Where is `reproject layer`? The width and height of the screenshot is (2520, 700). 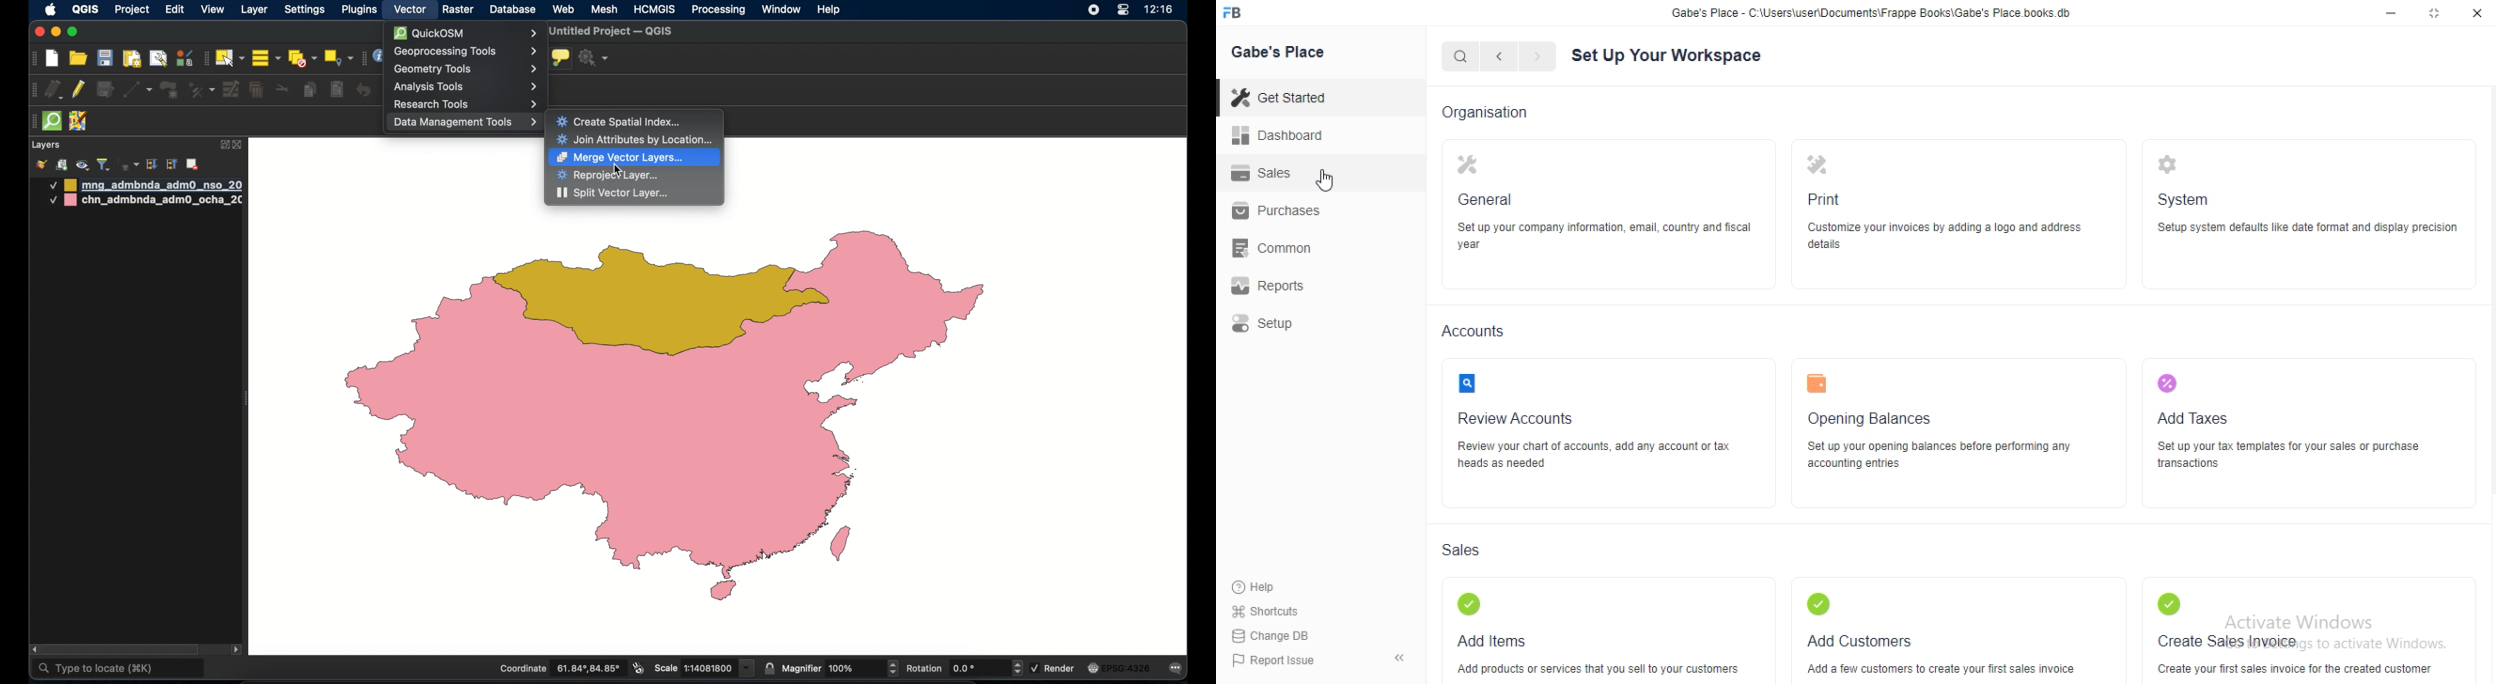
reproject layer is located at coordinates (608, 175).